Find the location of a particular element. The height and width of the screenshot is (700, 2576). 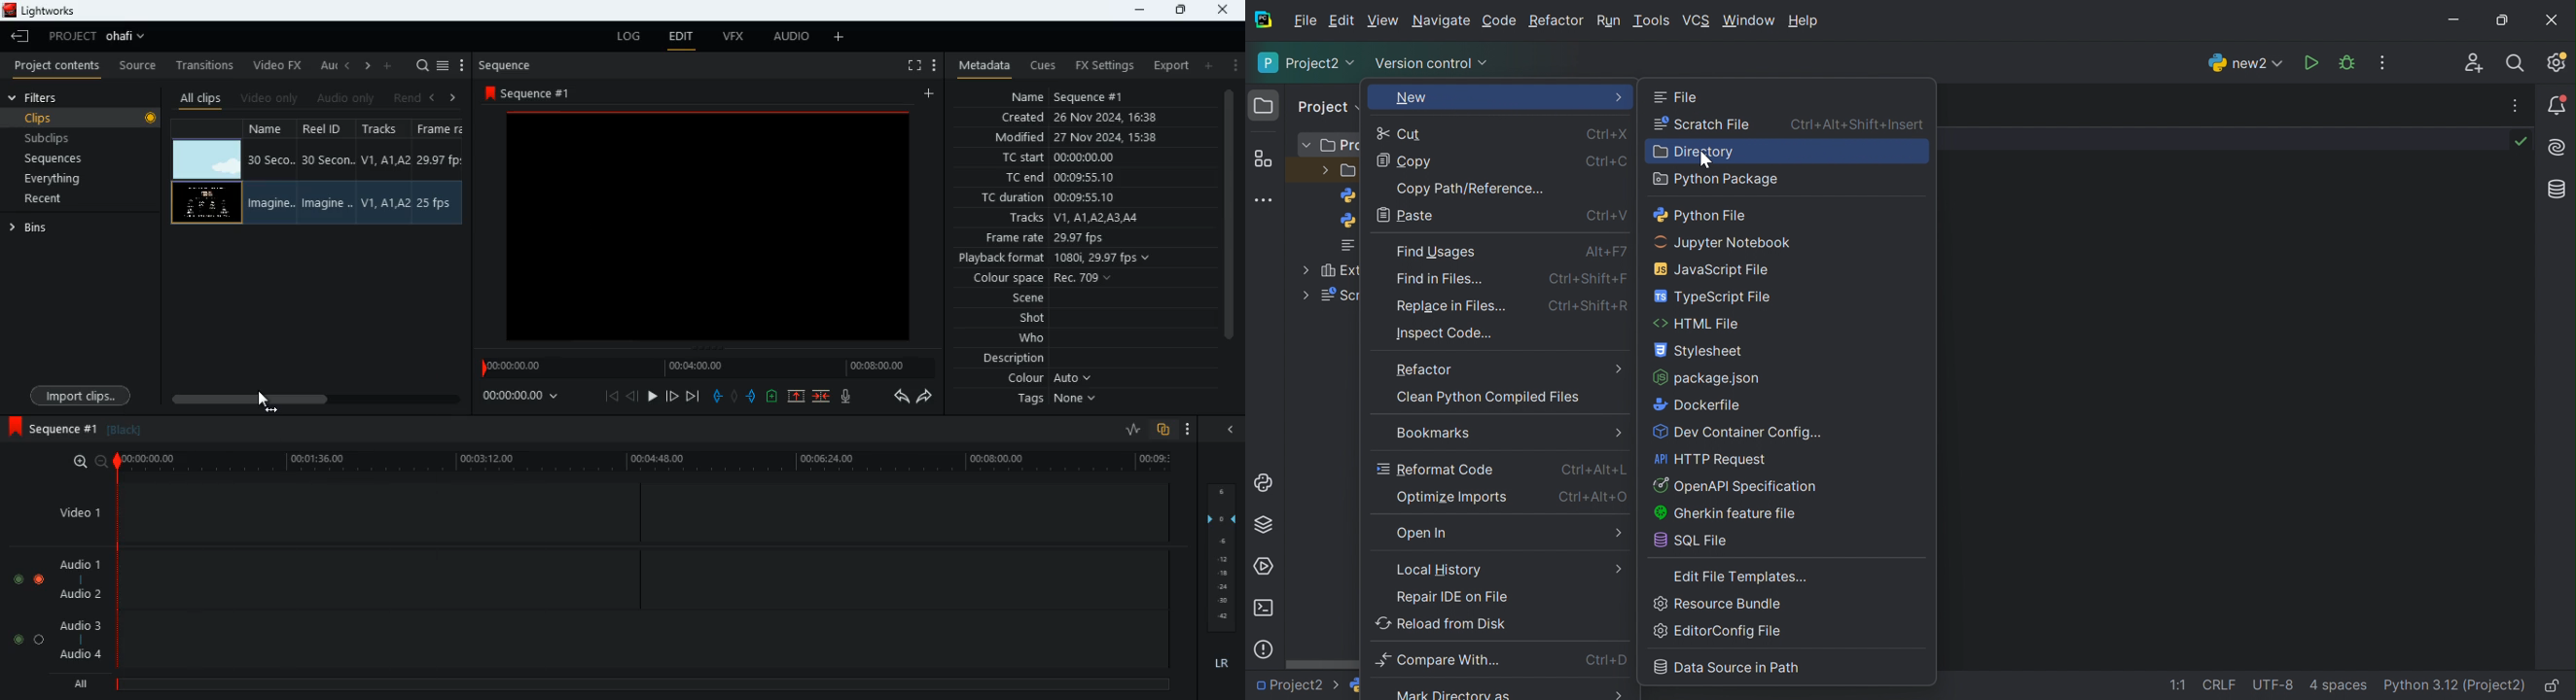

Pro is located at coordinates (1341, 147).